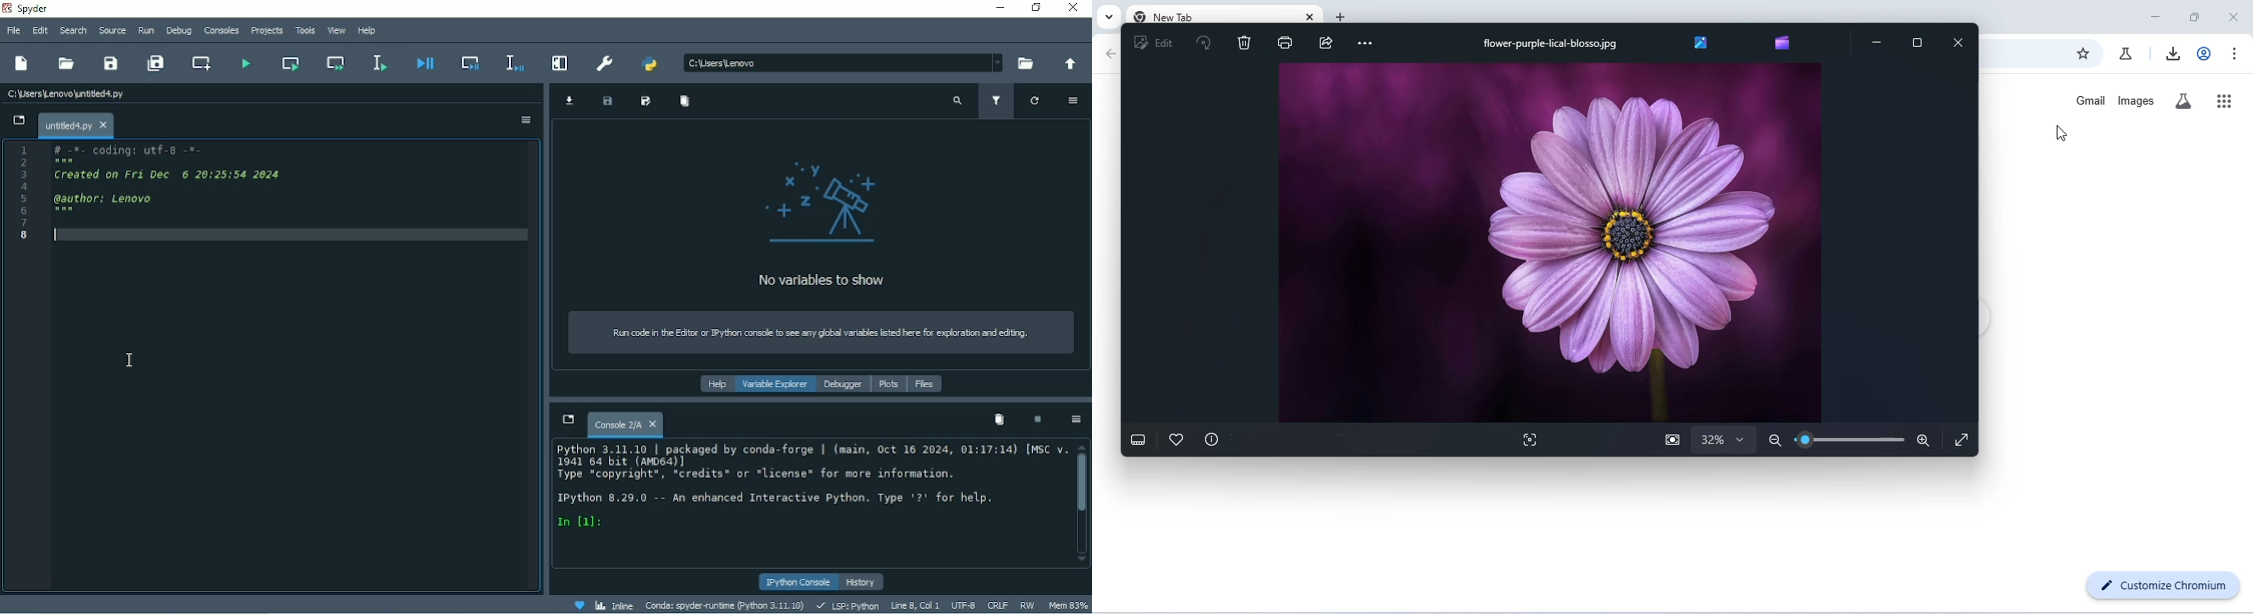 Image resolution: width=2268 pixels, height=616 pixels. What do you see at coordinates (1034, 418) in the screenshot?
I see `Interrupt kernel` at bounding box center [1034, 418].